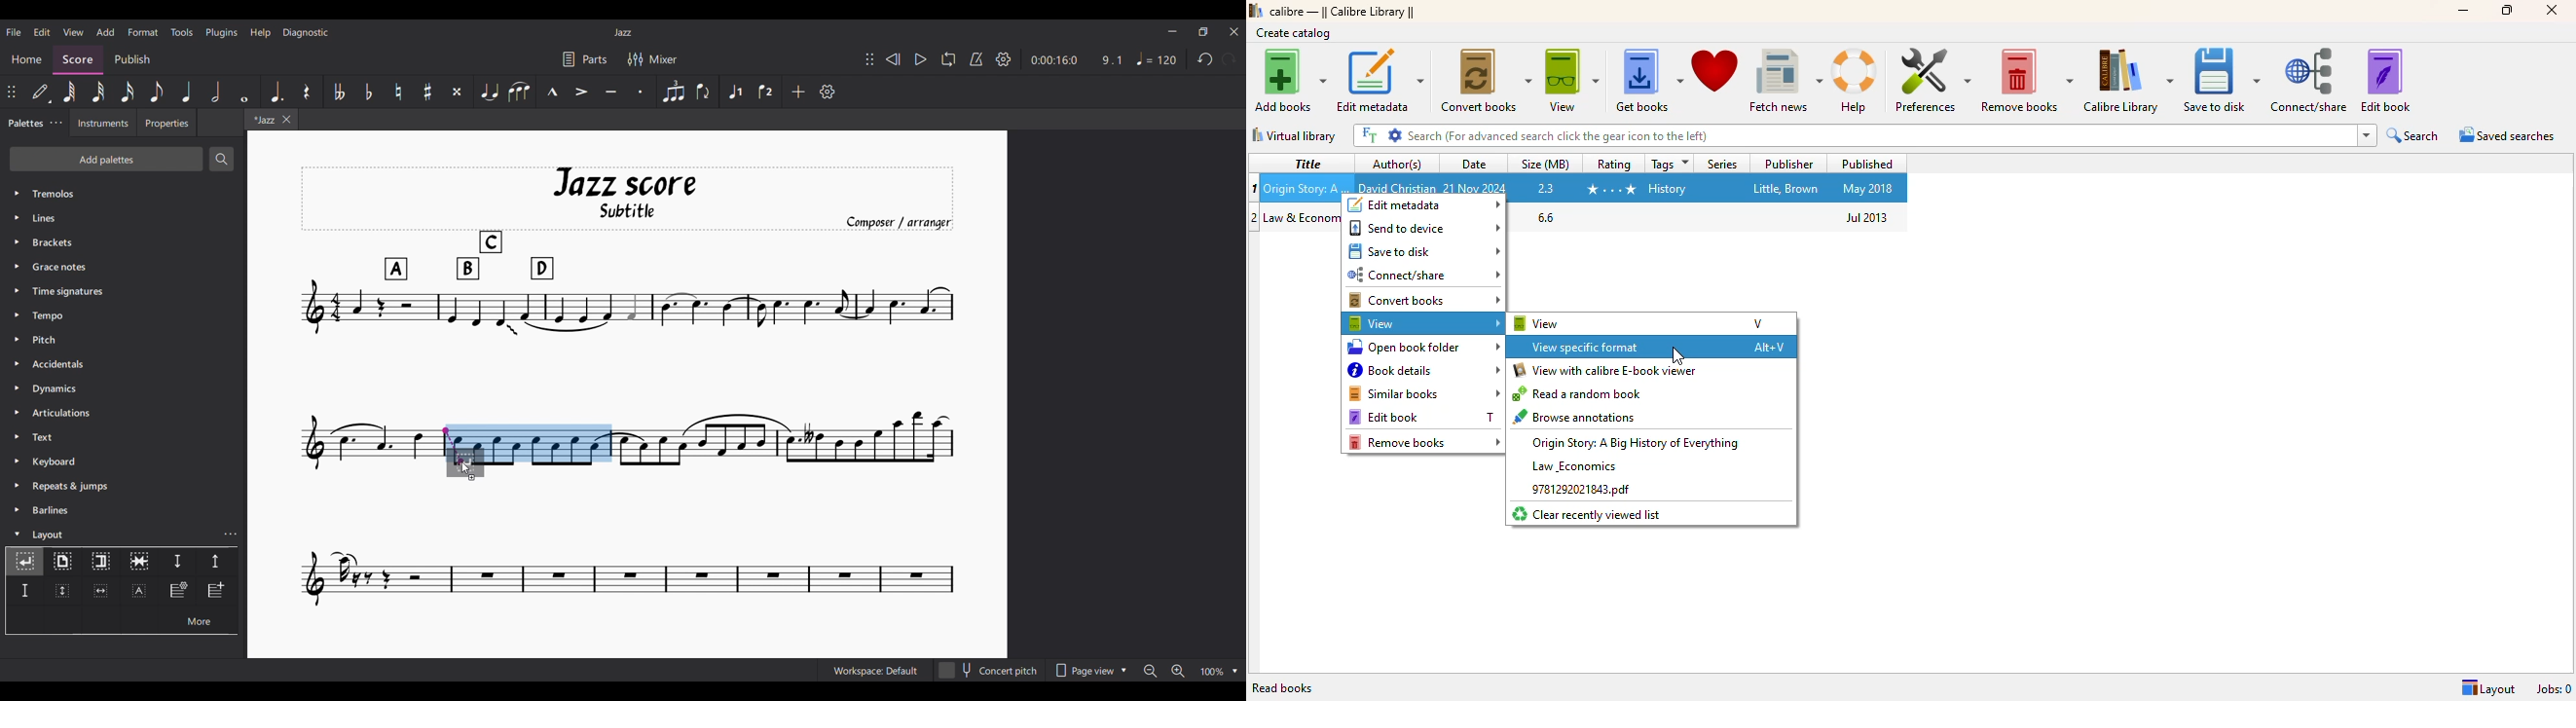 This screenshot has height=728, width=2576. Describe the element at coordinates (103, 123) in the screenshot. I see `Instruments` at that location.